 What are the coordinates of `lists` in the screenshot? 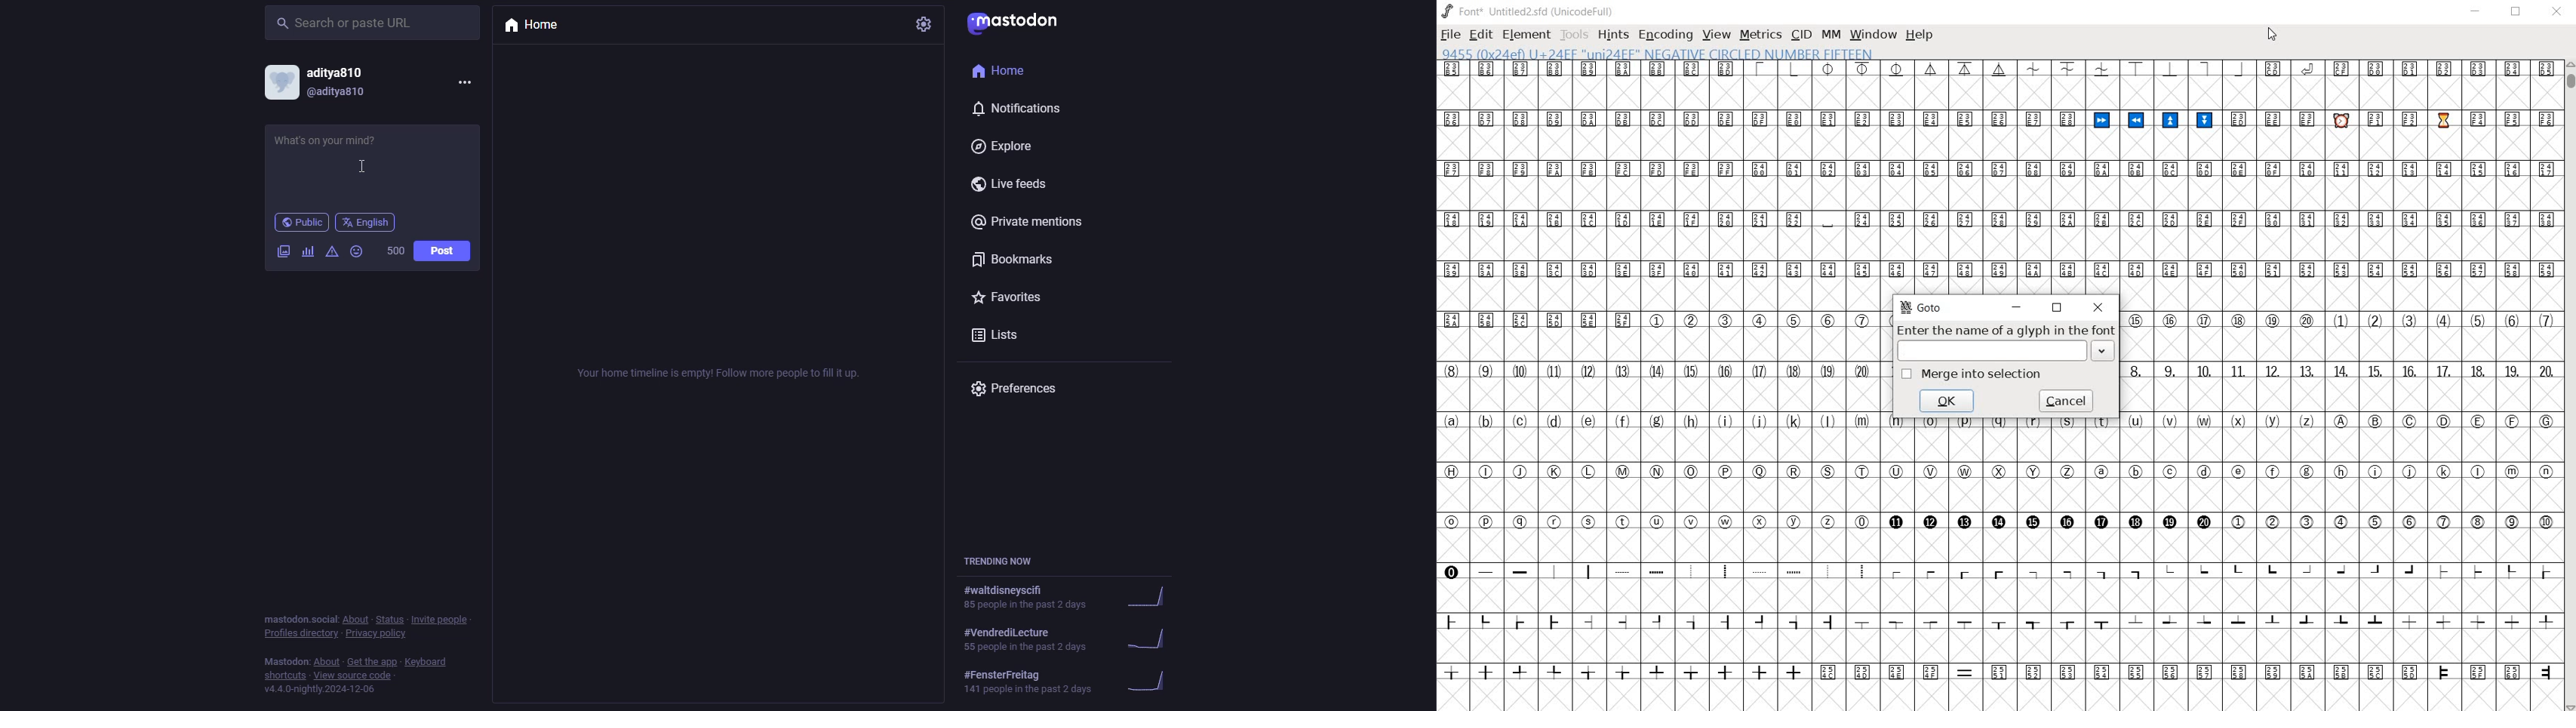 It's located at (1004, 336).